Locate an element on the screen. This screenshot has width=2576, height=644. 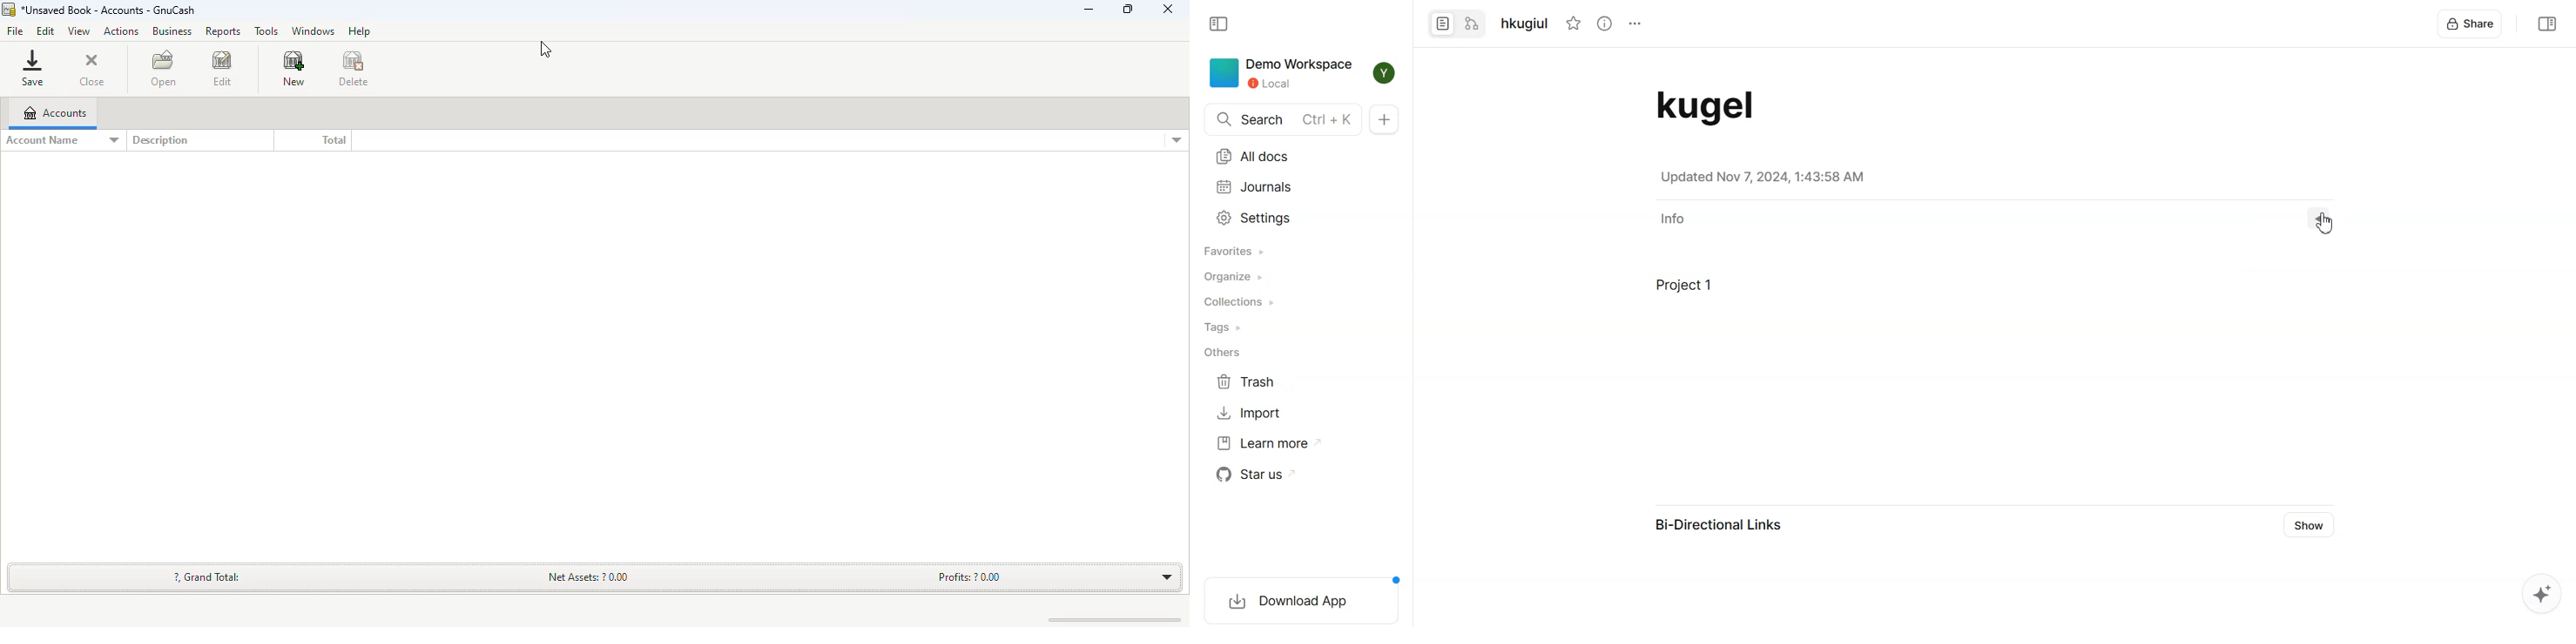
Settings is located at coordinates (1255, 217).